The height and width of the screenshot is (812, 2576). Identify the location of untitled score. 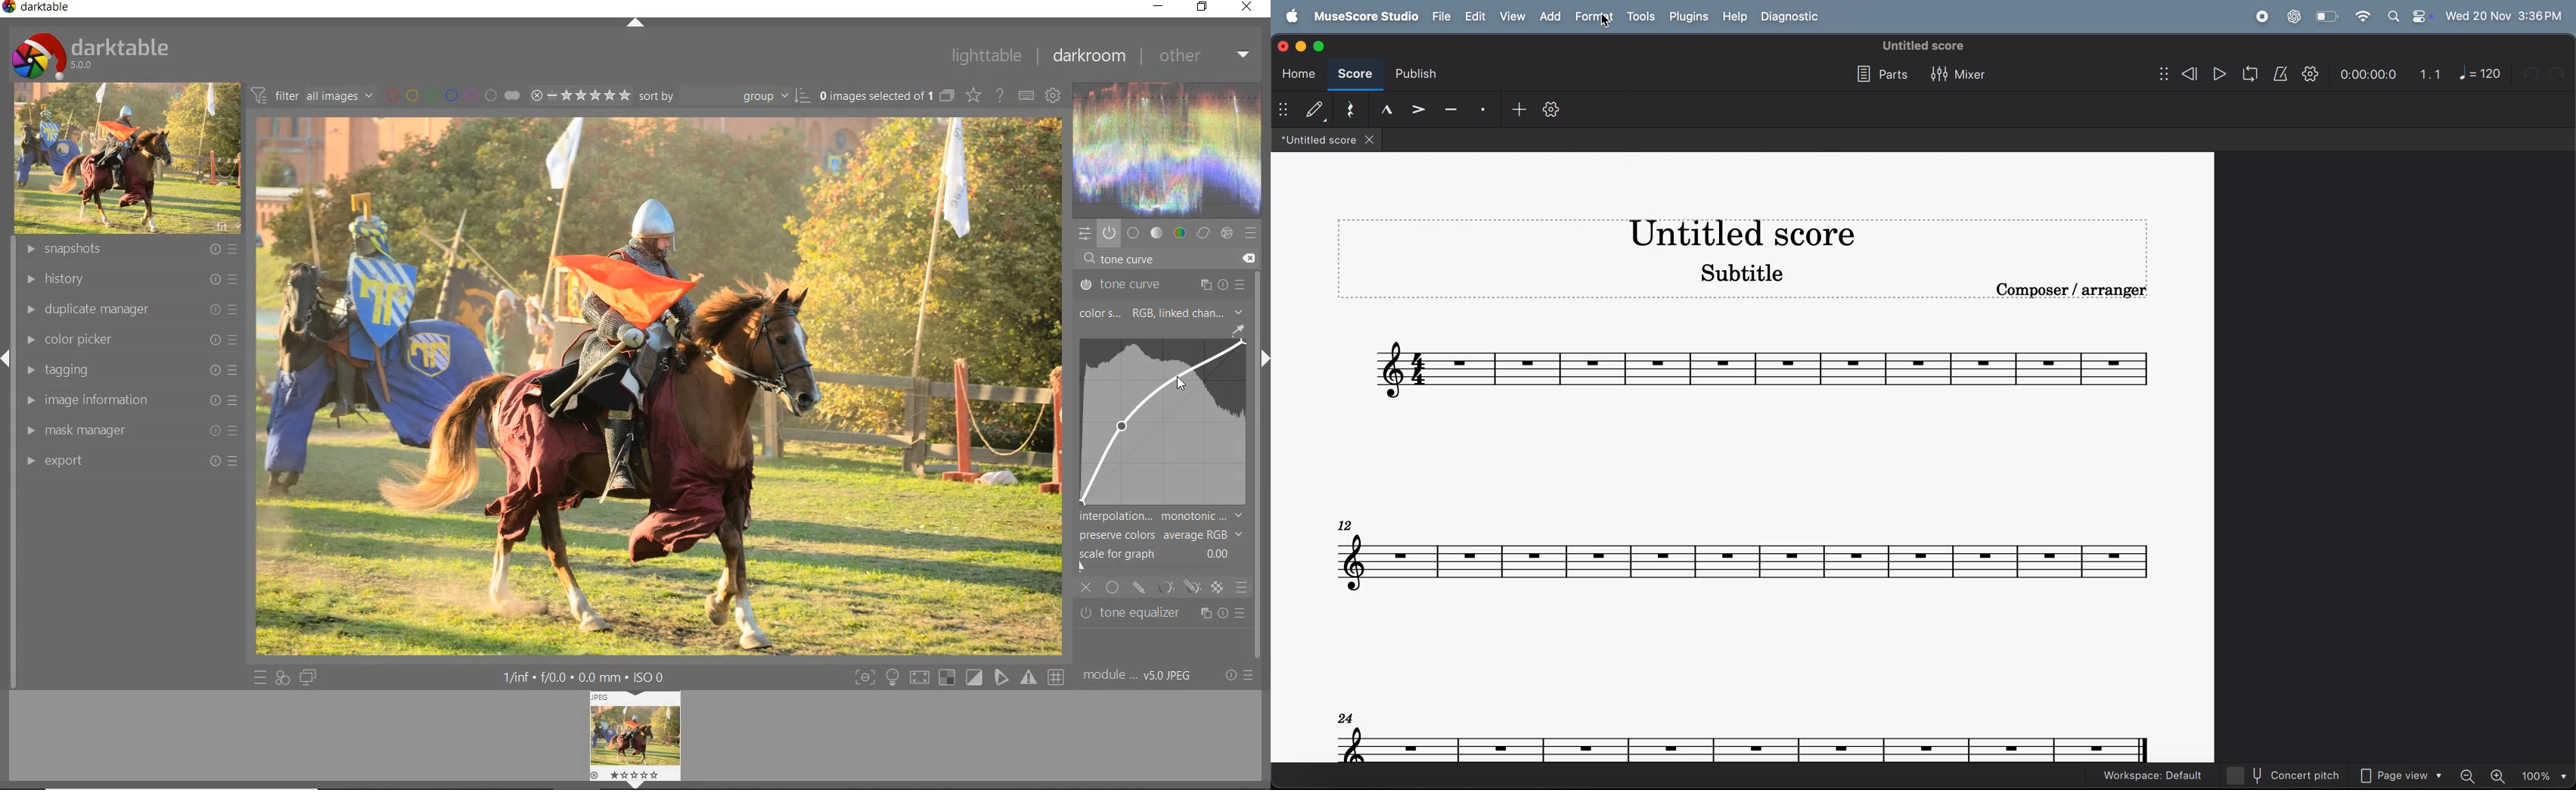
(1924, 46).